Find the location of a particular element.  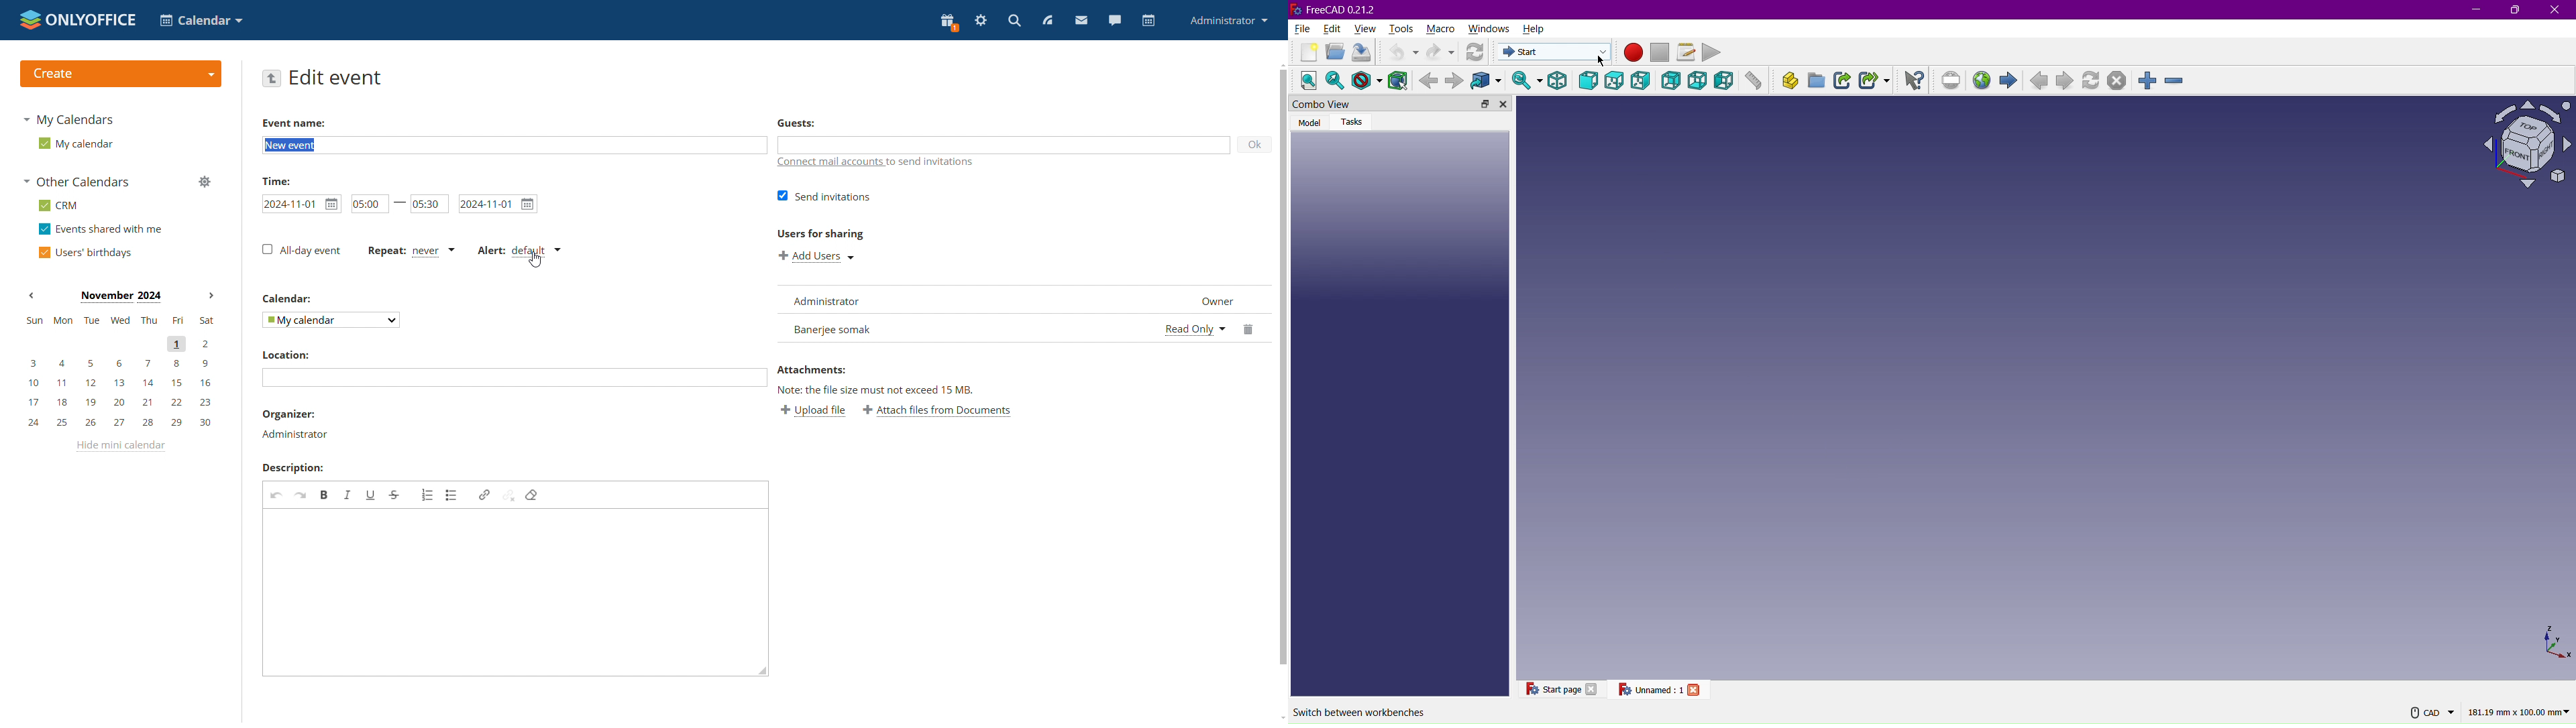

create is located at coordinates (121, 73).